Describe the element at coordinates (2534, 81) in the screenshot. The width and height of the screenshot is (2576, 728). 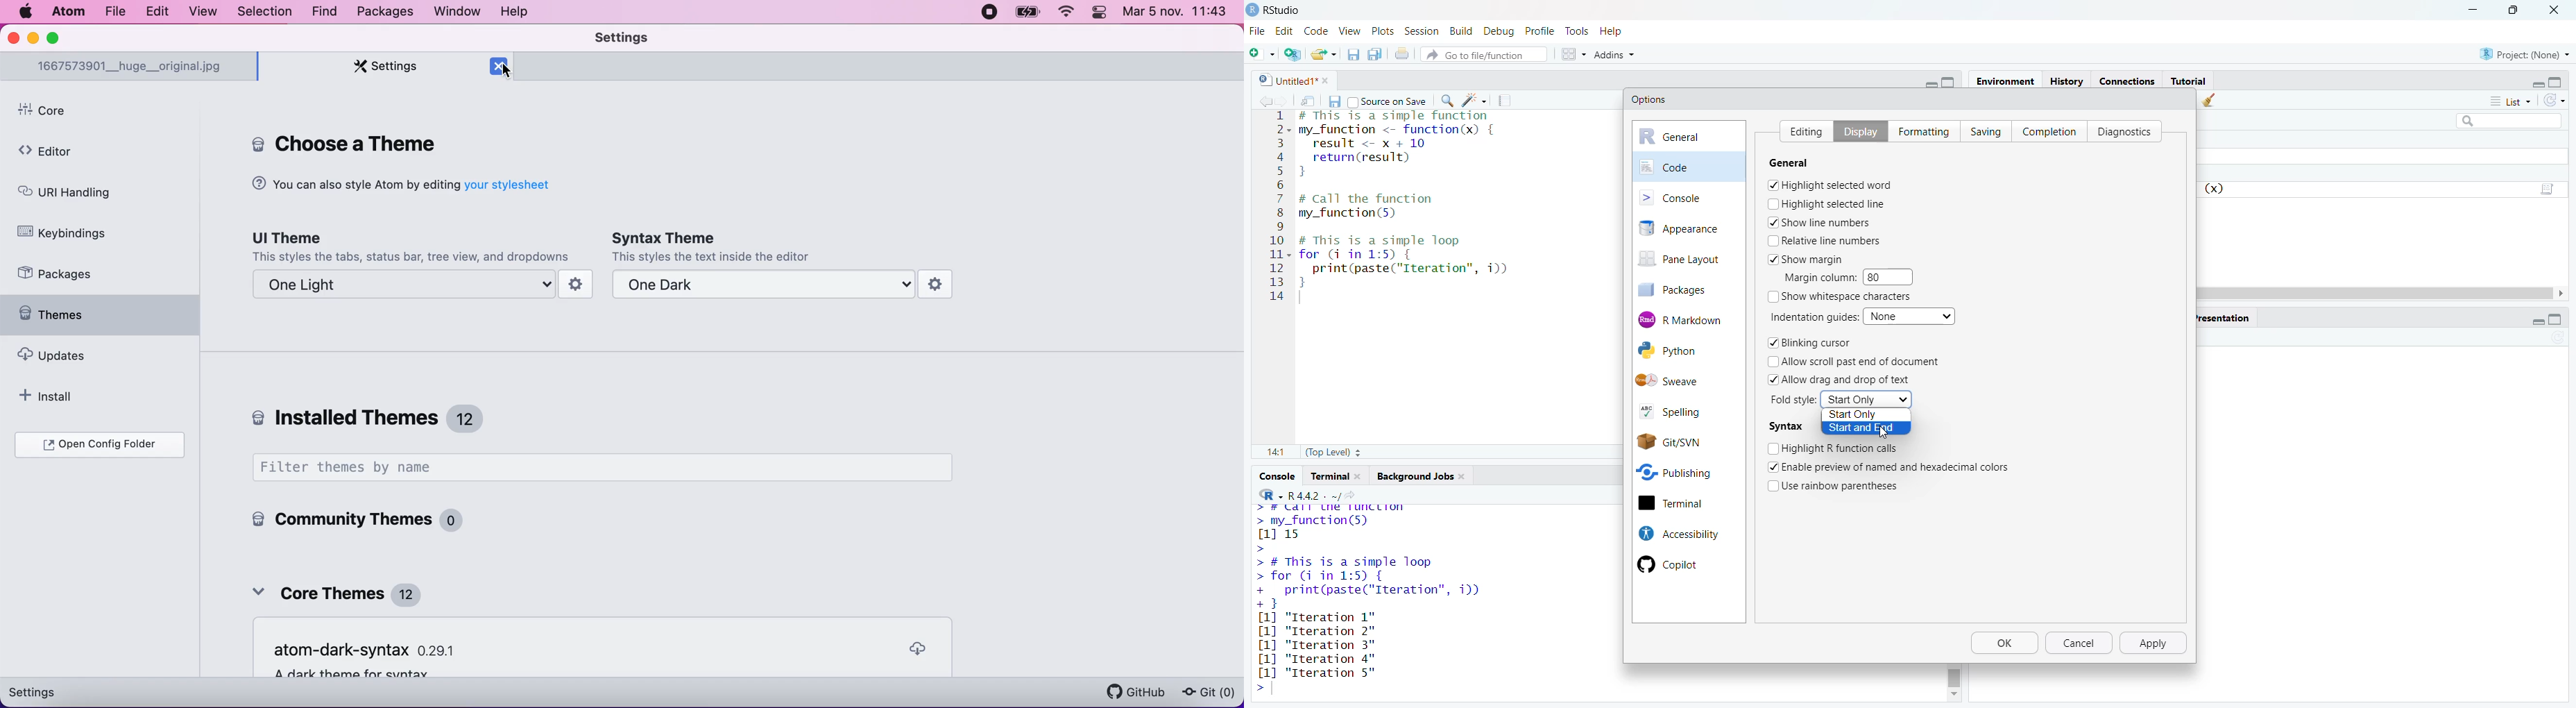
I see `minimize` at that location.